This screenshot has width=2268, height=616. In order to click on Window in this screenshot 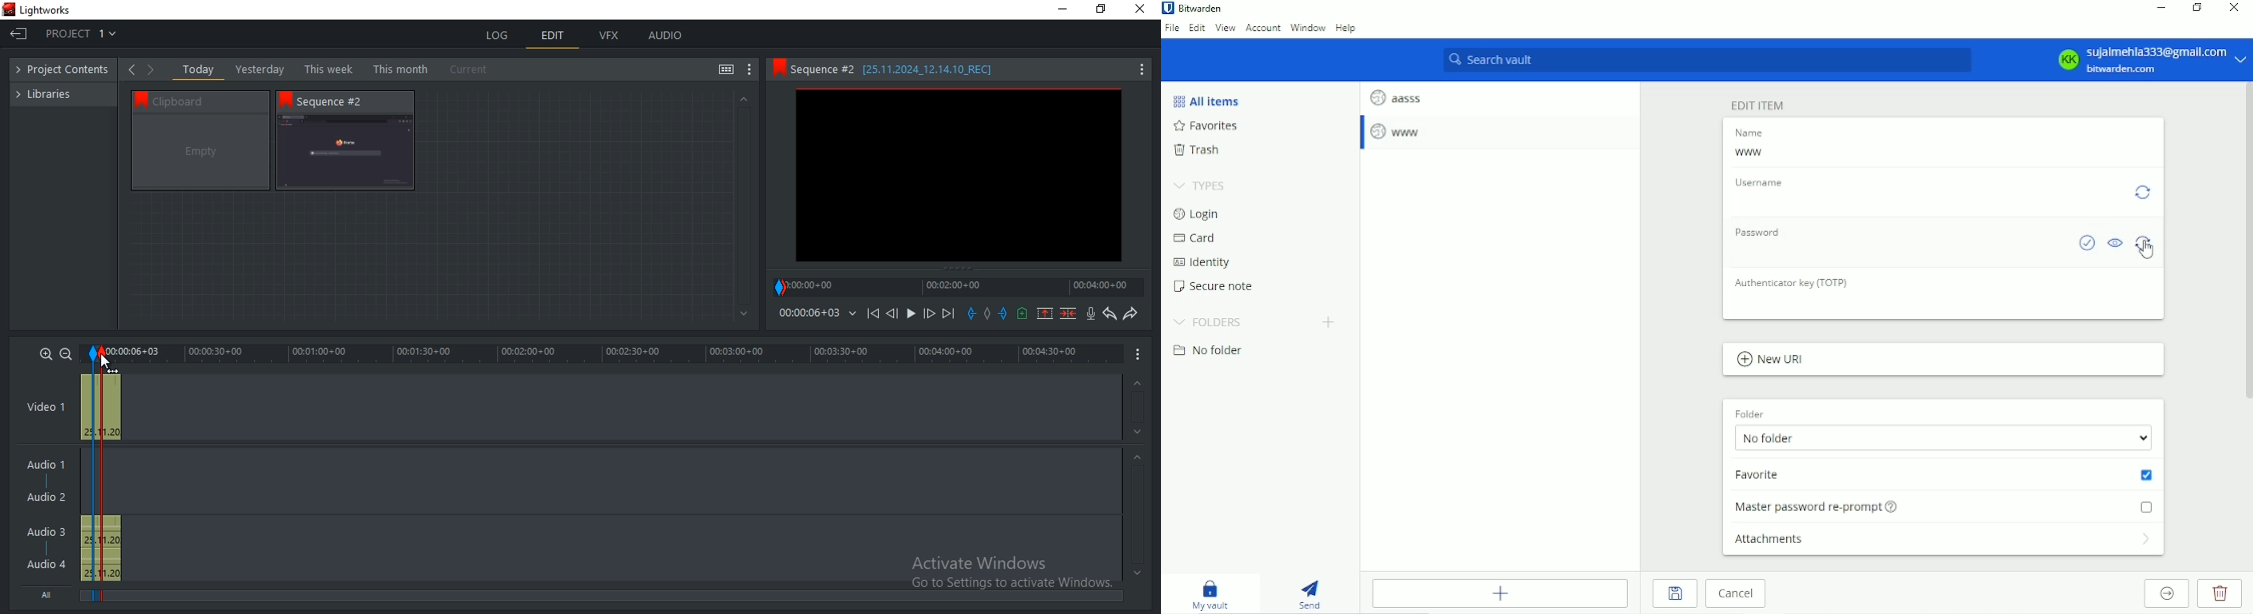, I will do `click(1309, 28)`.